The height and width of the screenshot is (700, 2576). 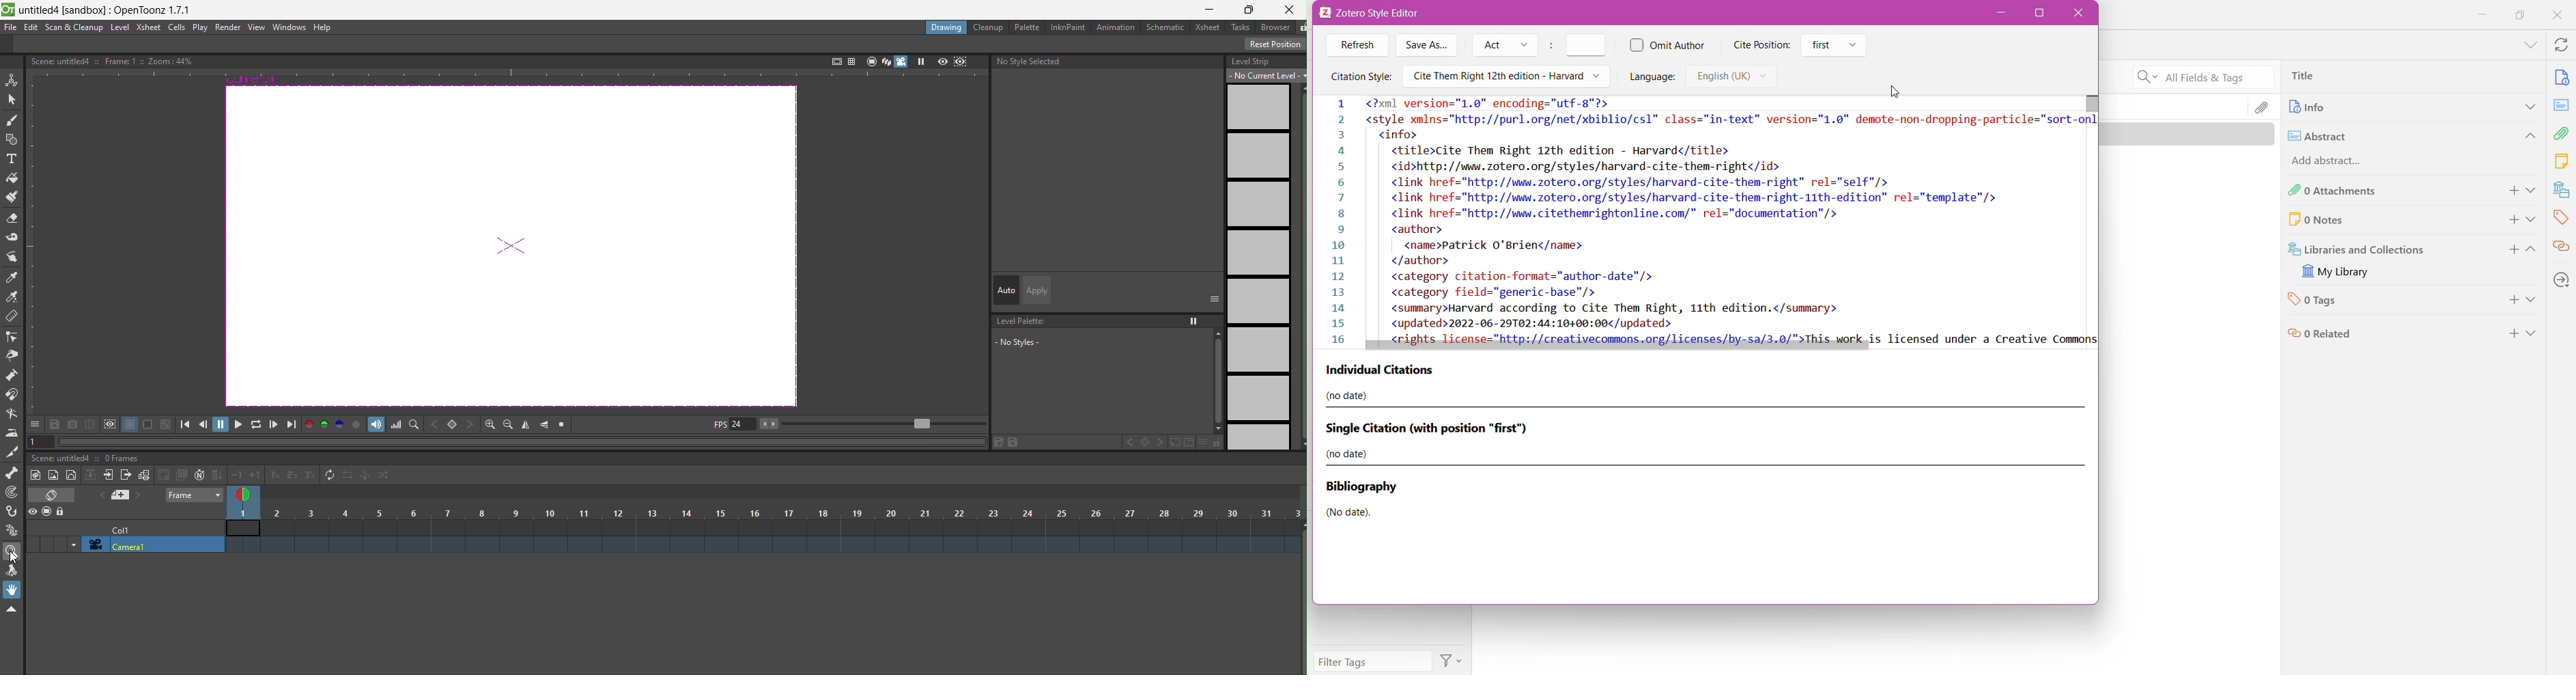 What do you see at coordinates (340, 424) in the screenshot?
I see `` at bounding box center [340, 424].